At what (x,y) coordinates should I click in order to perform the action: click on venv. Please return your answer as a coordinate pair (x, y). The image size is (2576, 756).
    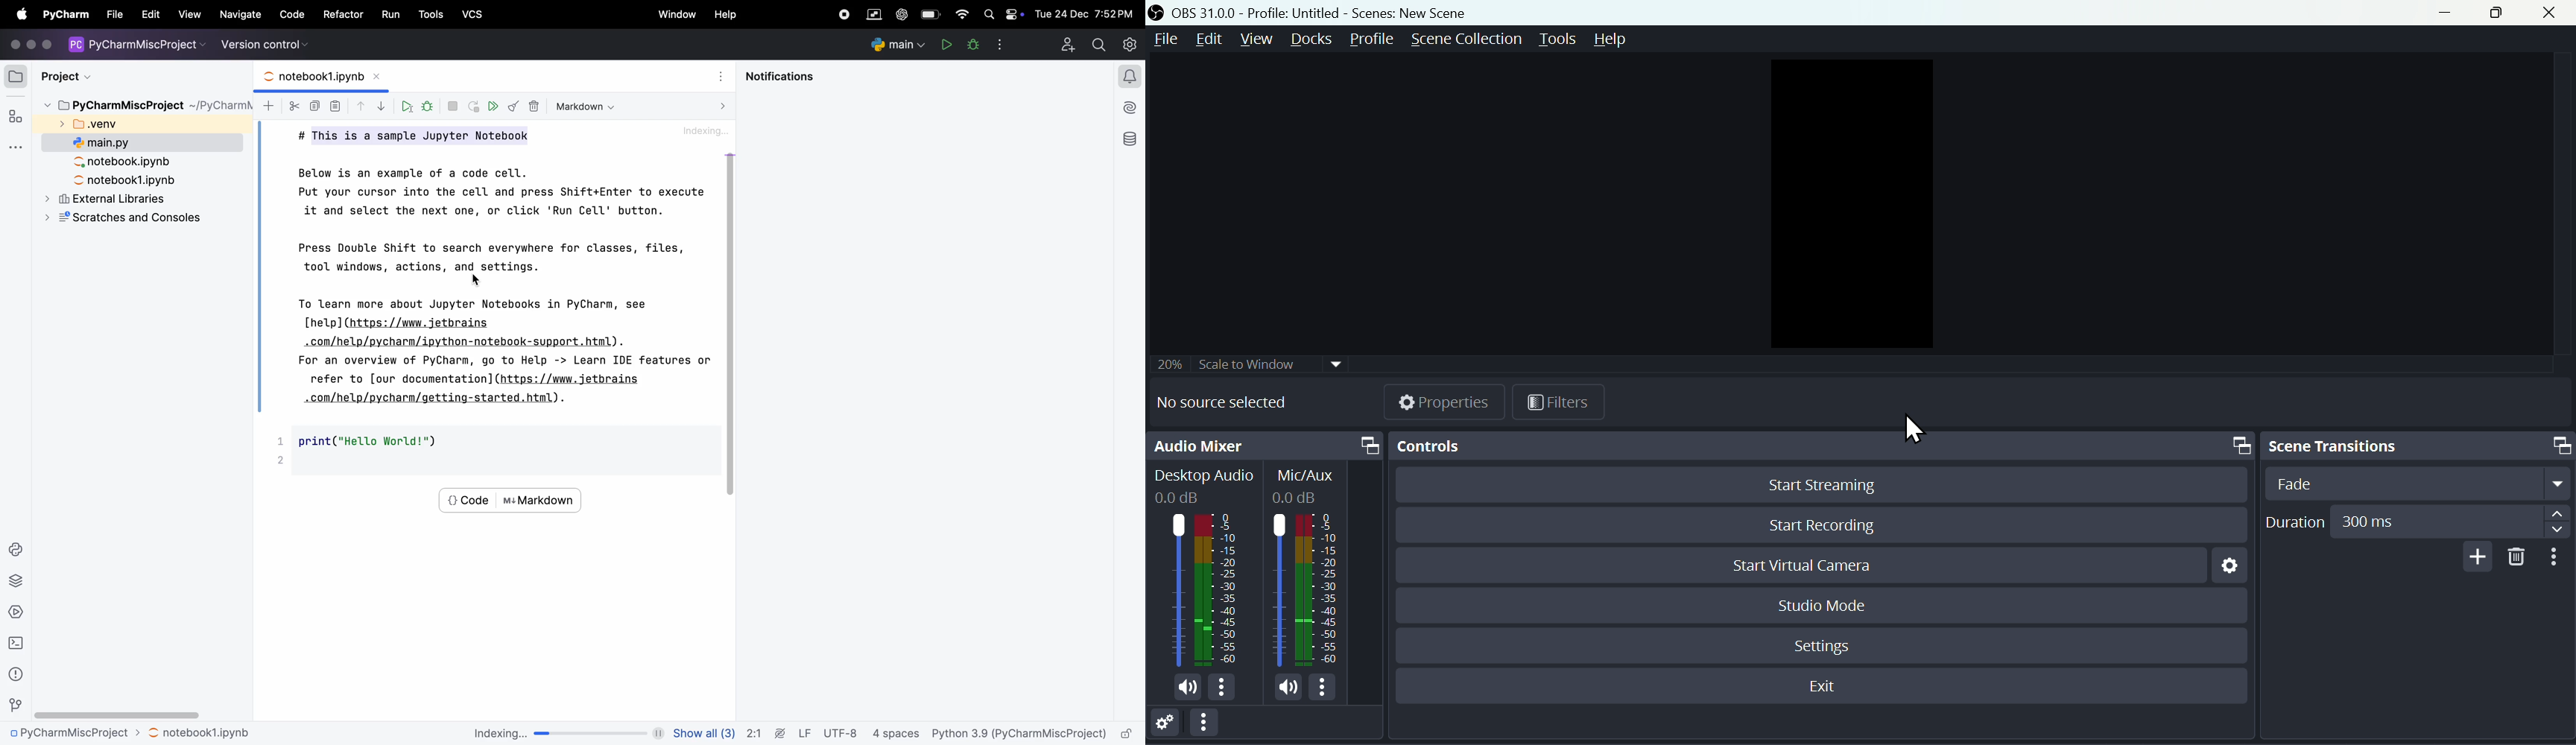
    Looking at the image, I should click on (138, 124).